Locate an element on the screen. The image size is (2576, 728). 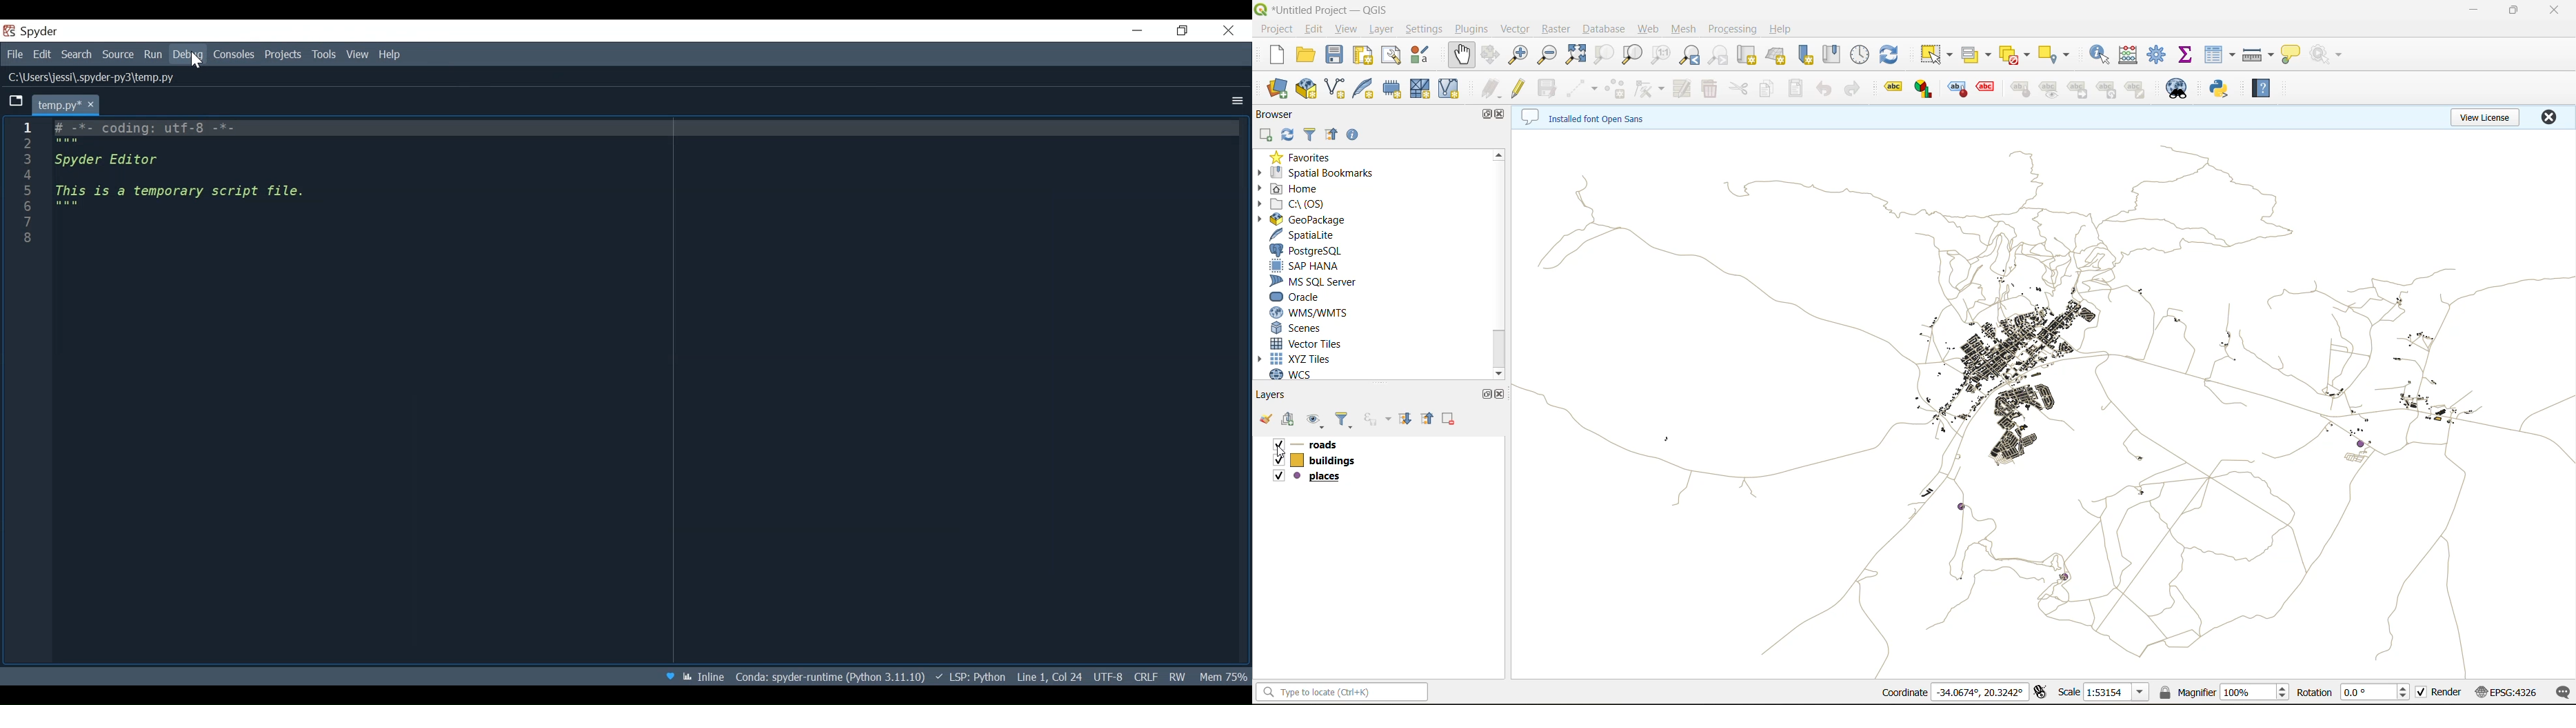
python is located at coordinates (2224, 89).